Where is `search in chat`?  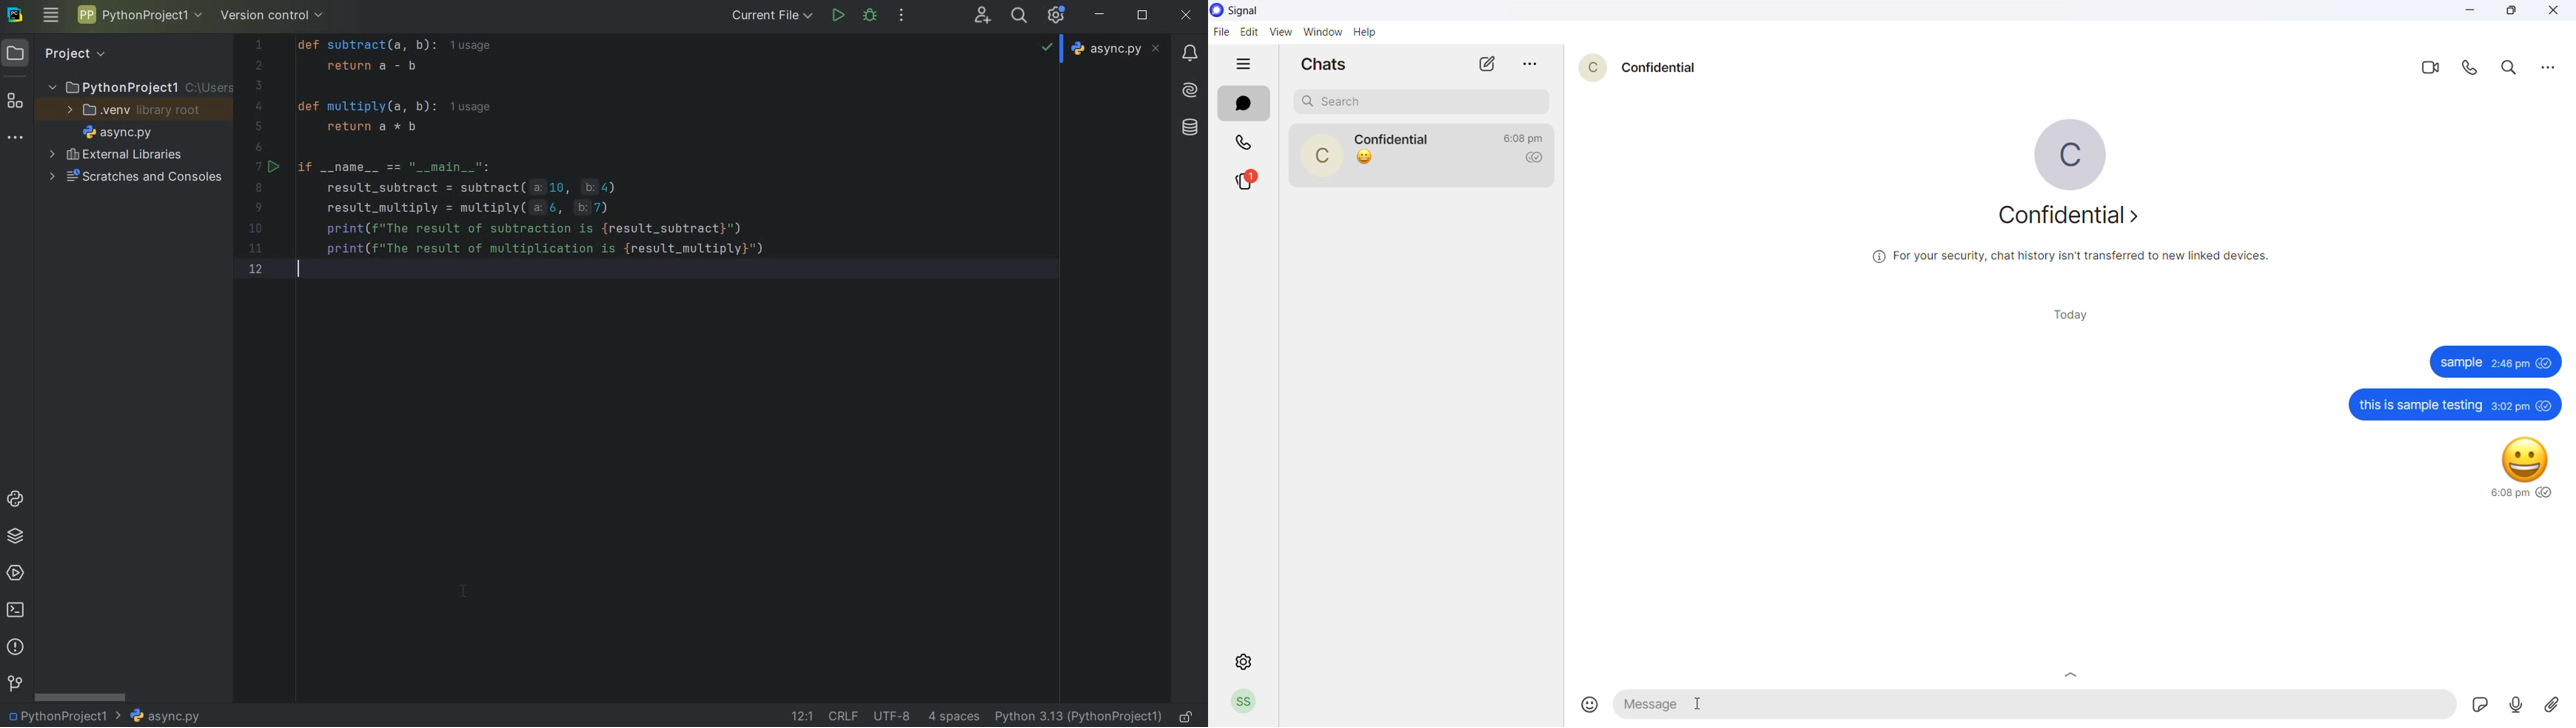 search in chat is located at coordinates (2513, 70).